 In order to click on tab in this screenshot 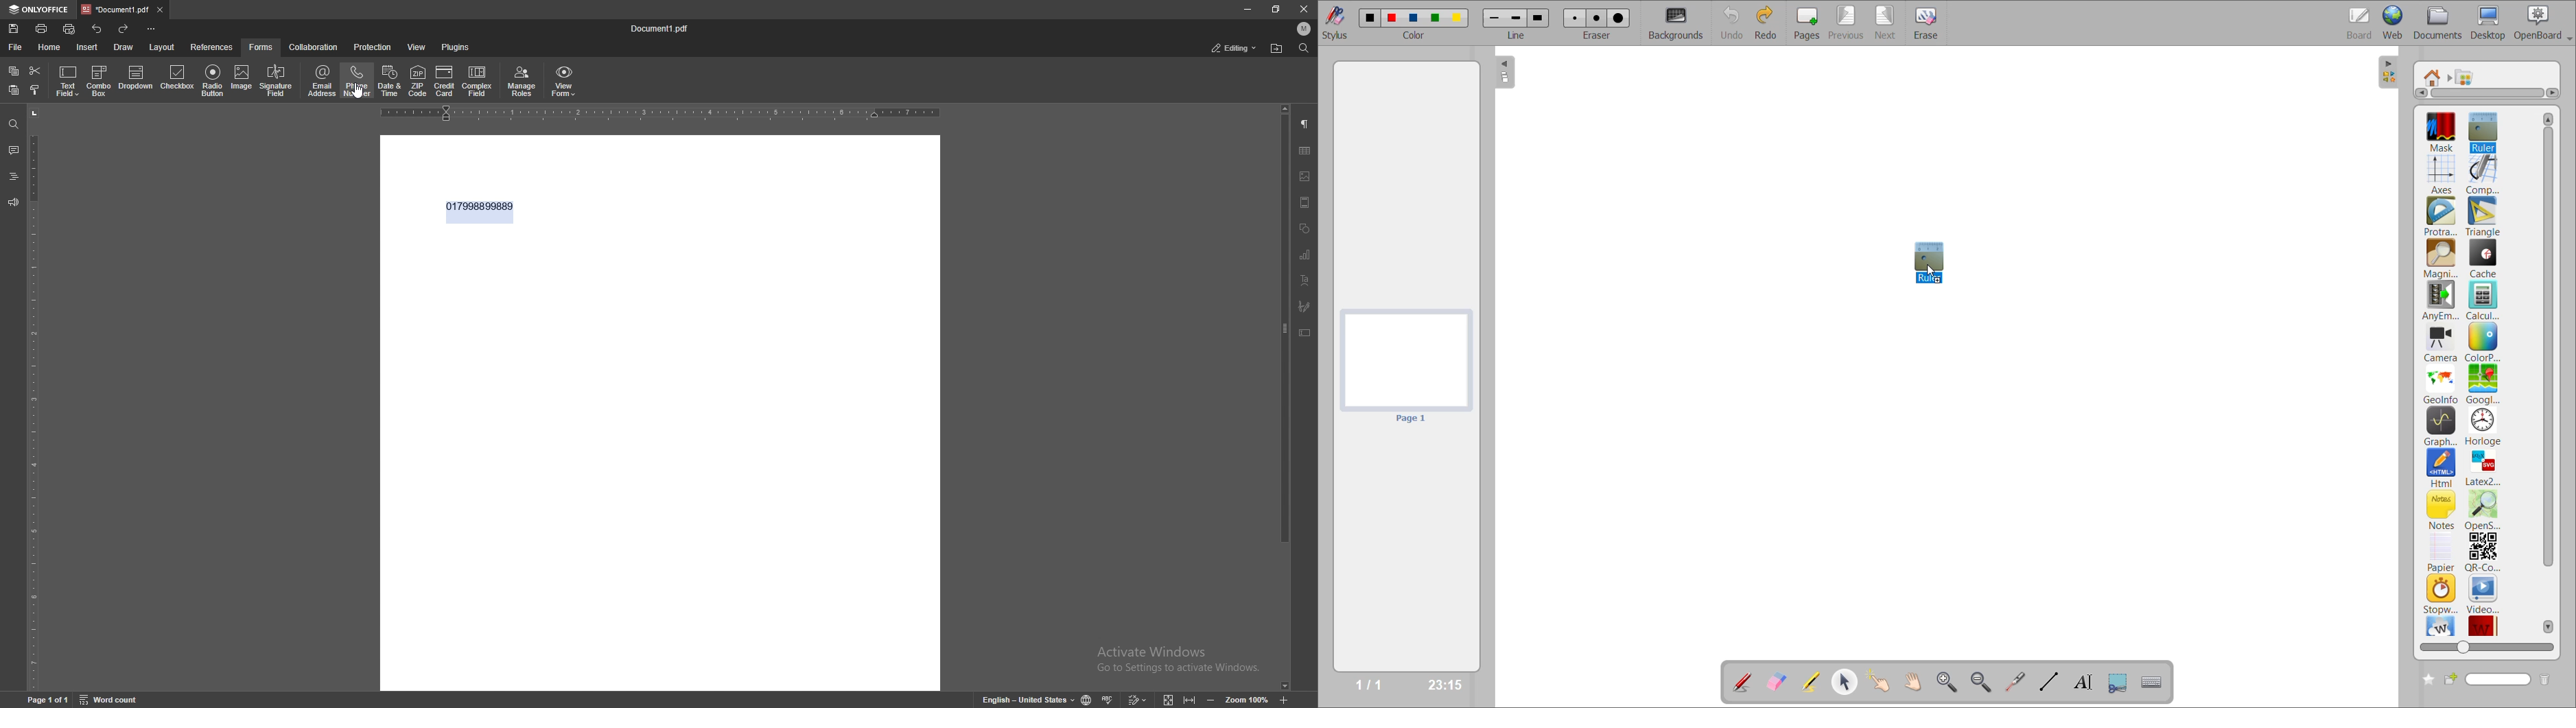, I will do `click(115, 10)`.